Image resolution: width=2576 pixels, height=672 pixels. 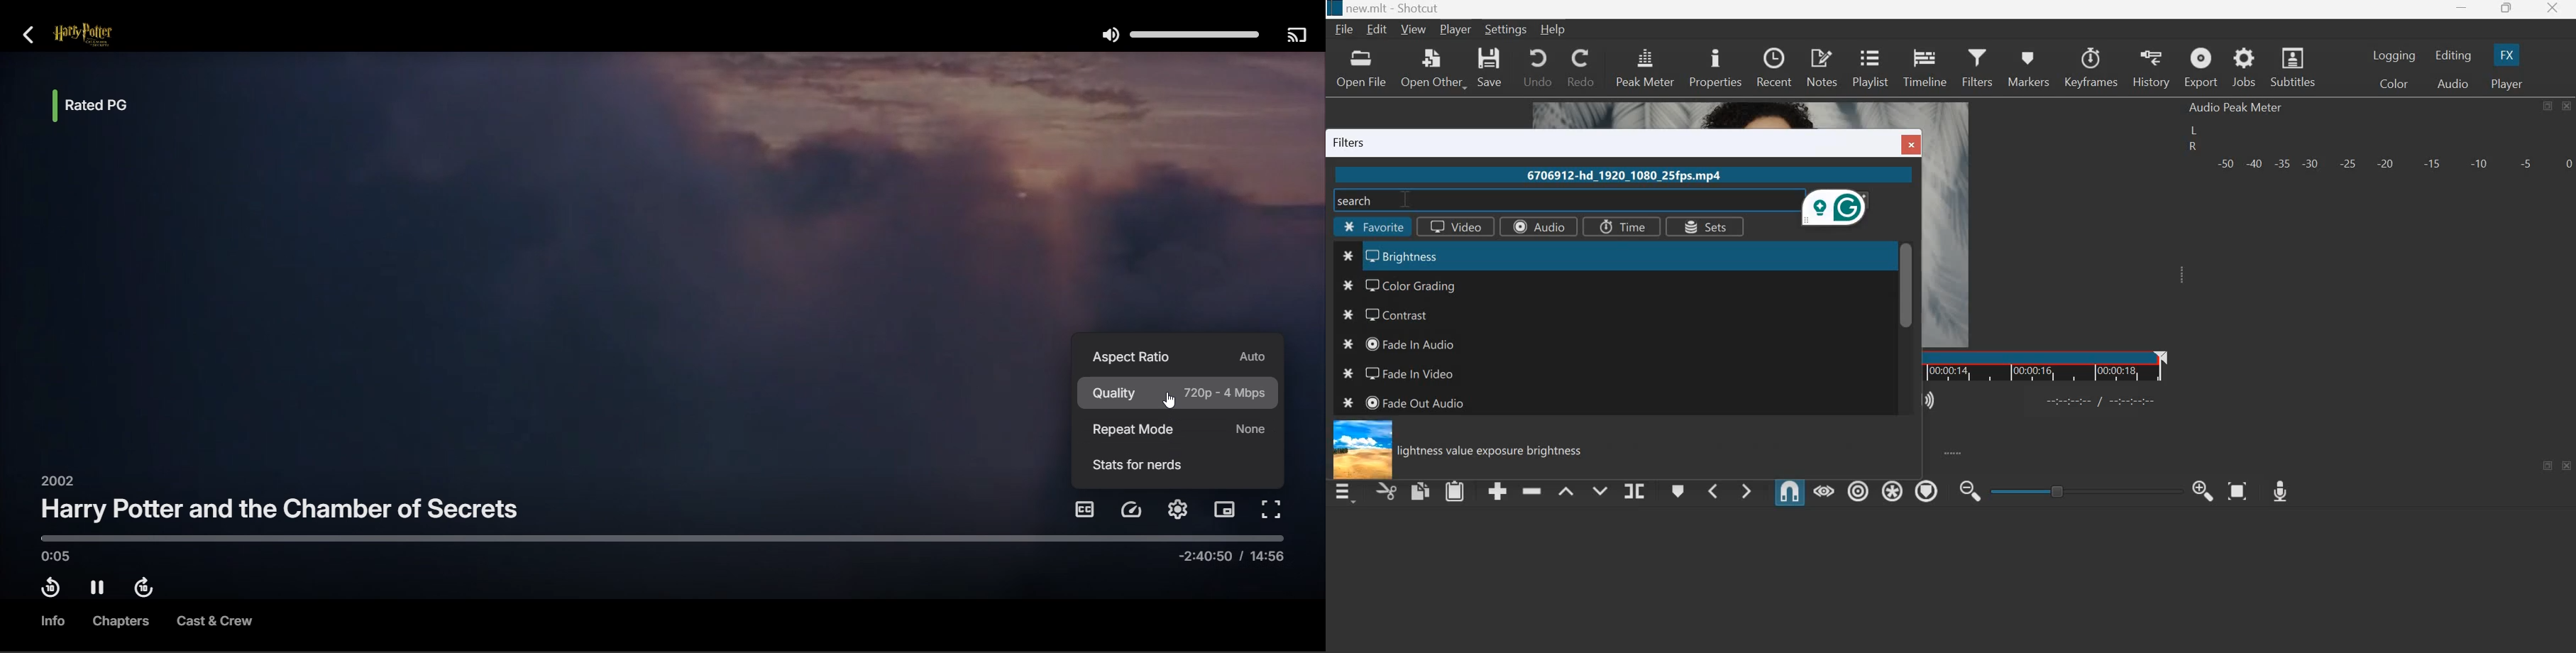 I want to click on Filters, so click(x=1977, y=65).